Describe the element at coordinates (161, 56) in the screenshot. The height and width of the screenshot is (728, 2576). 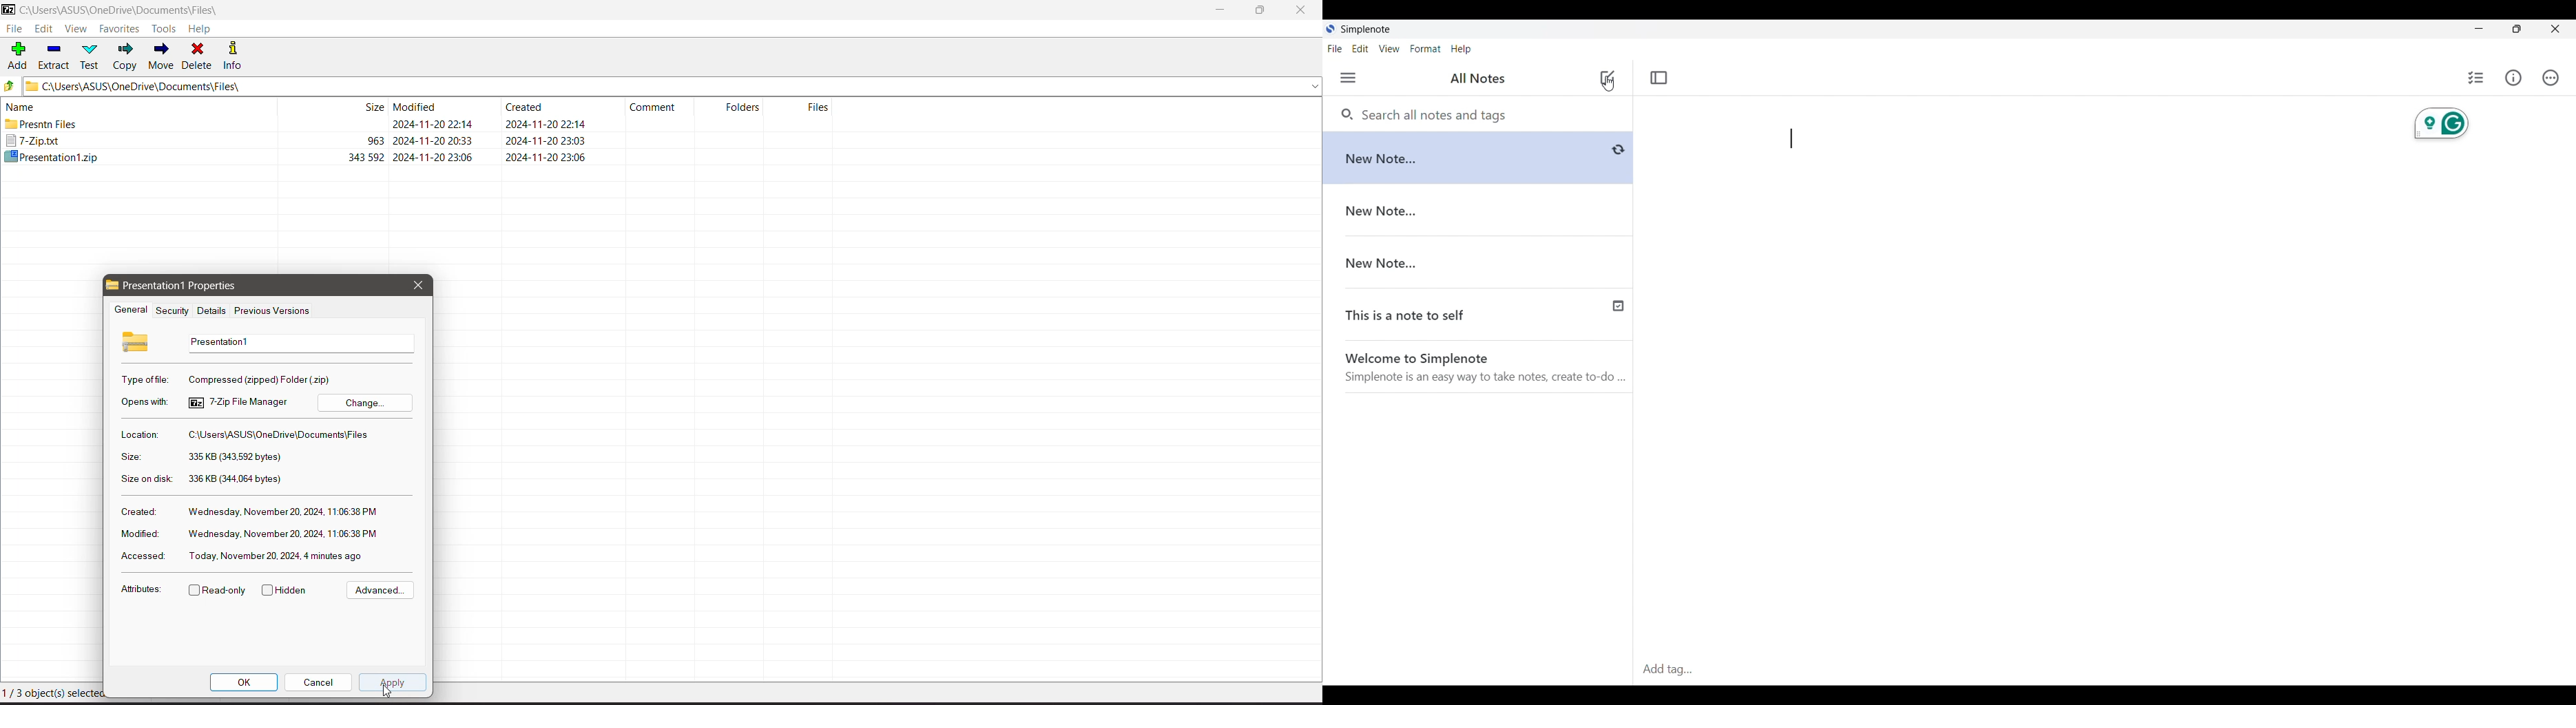
I see `Move` at that location.